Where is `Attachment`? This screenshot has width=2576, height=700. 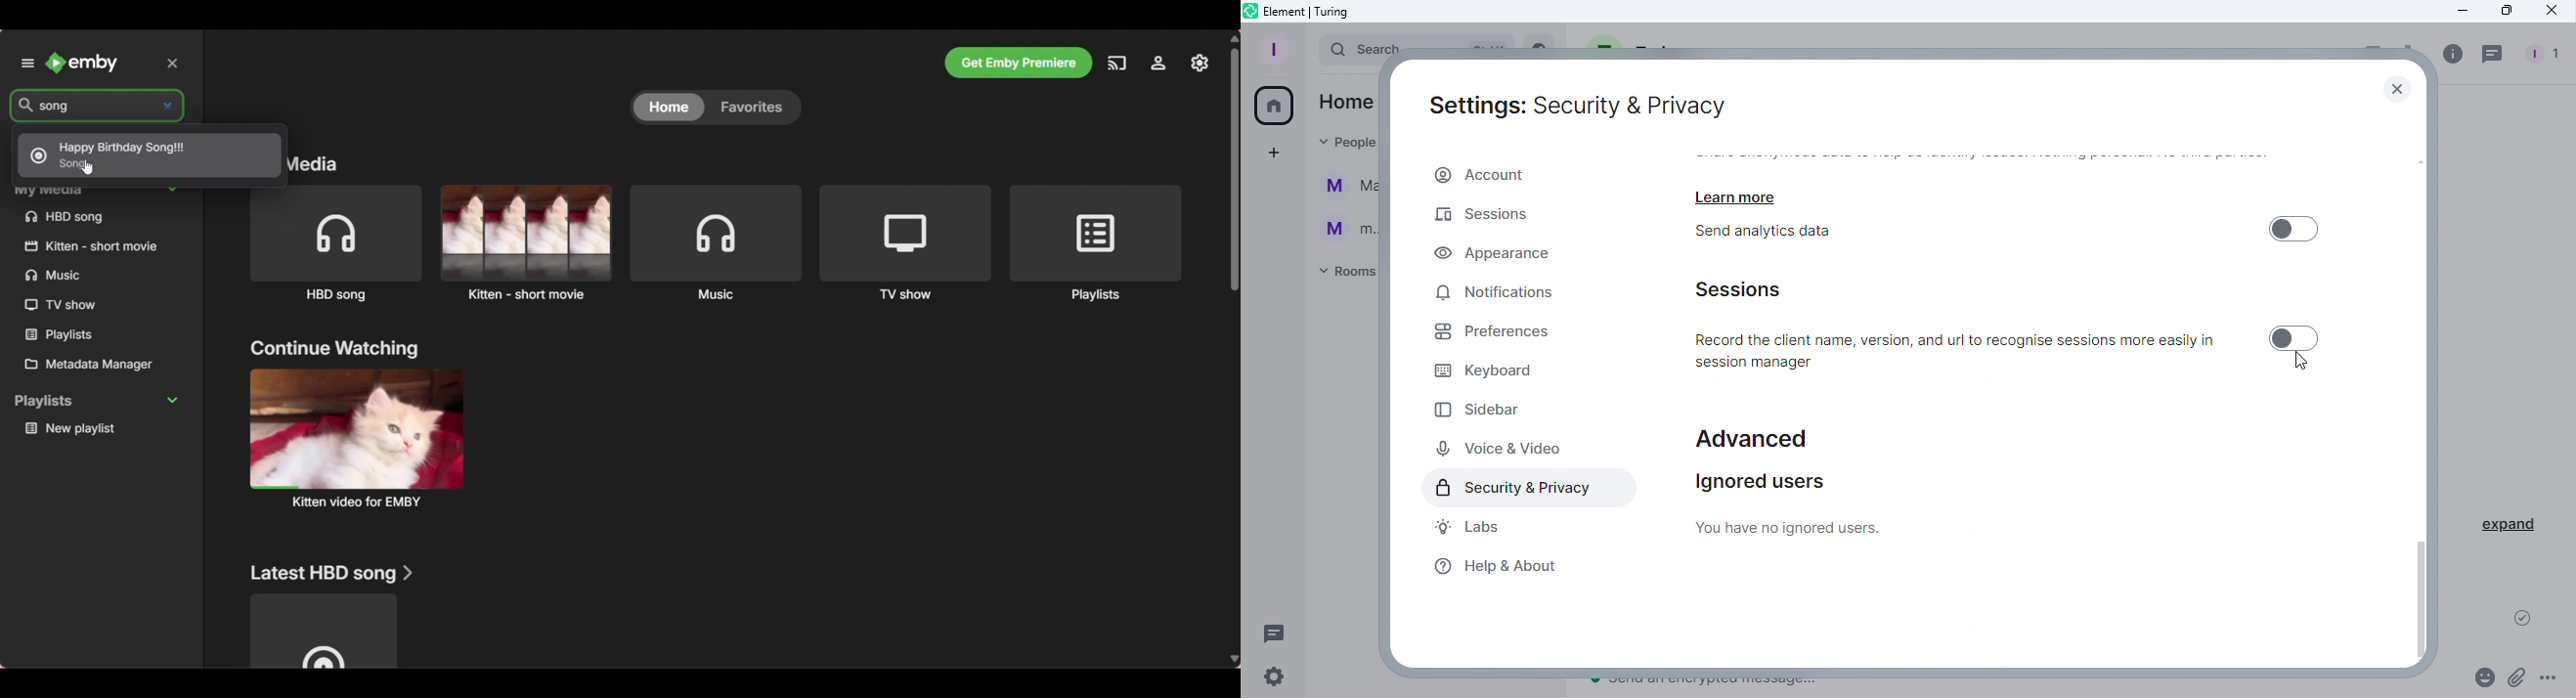
Attachment is located at coordinates (2518, 677).